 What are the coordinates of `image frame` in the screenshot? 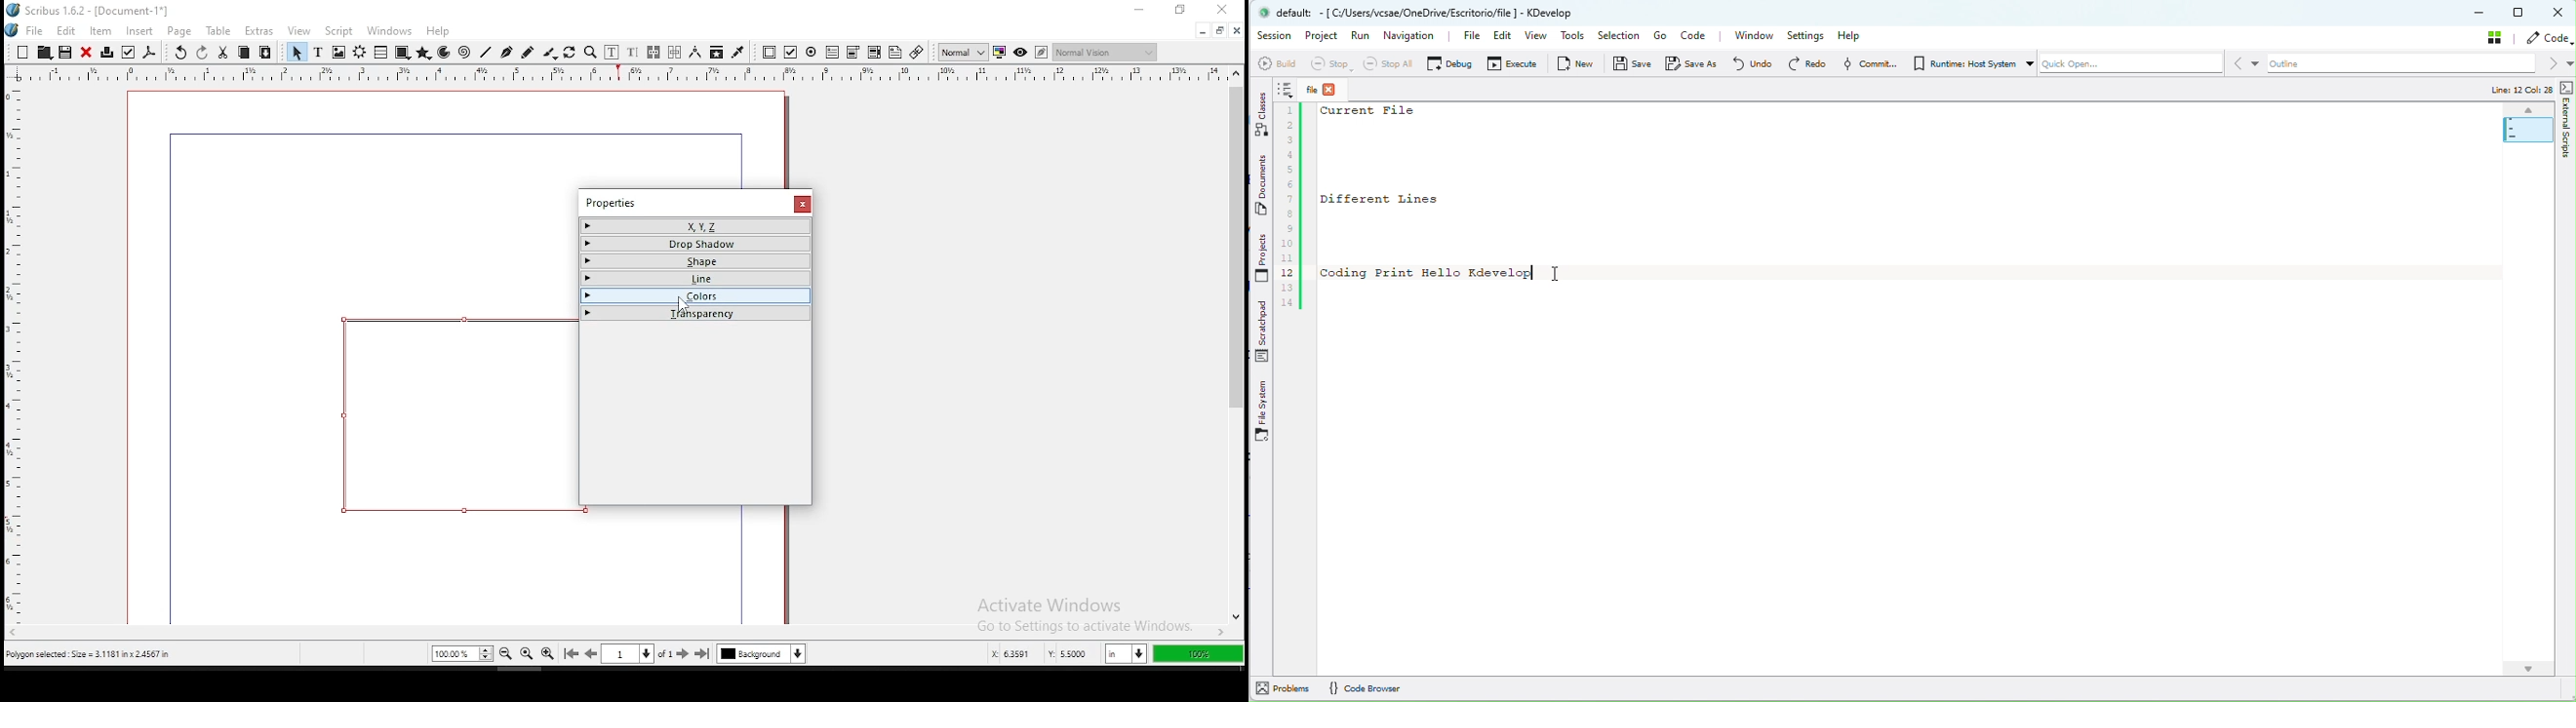 It's located at (338, 52).